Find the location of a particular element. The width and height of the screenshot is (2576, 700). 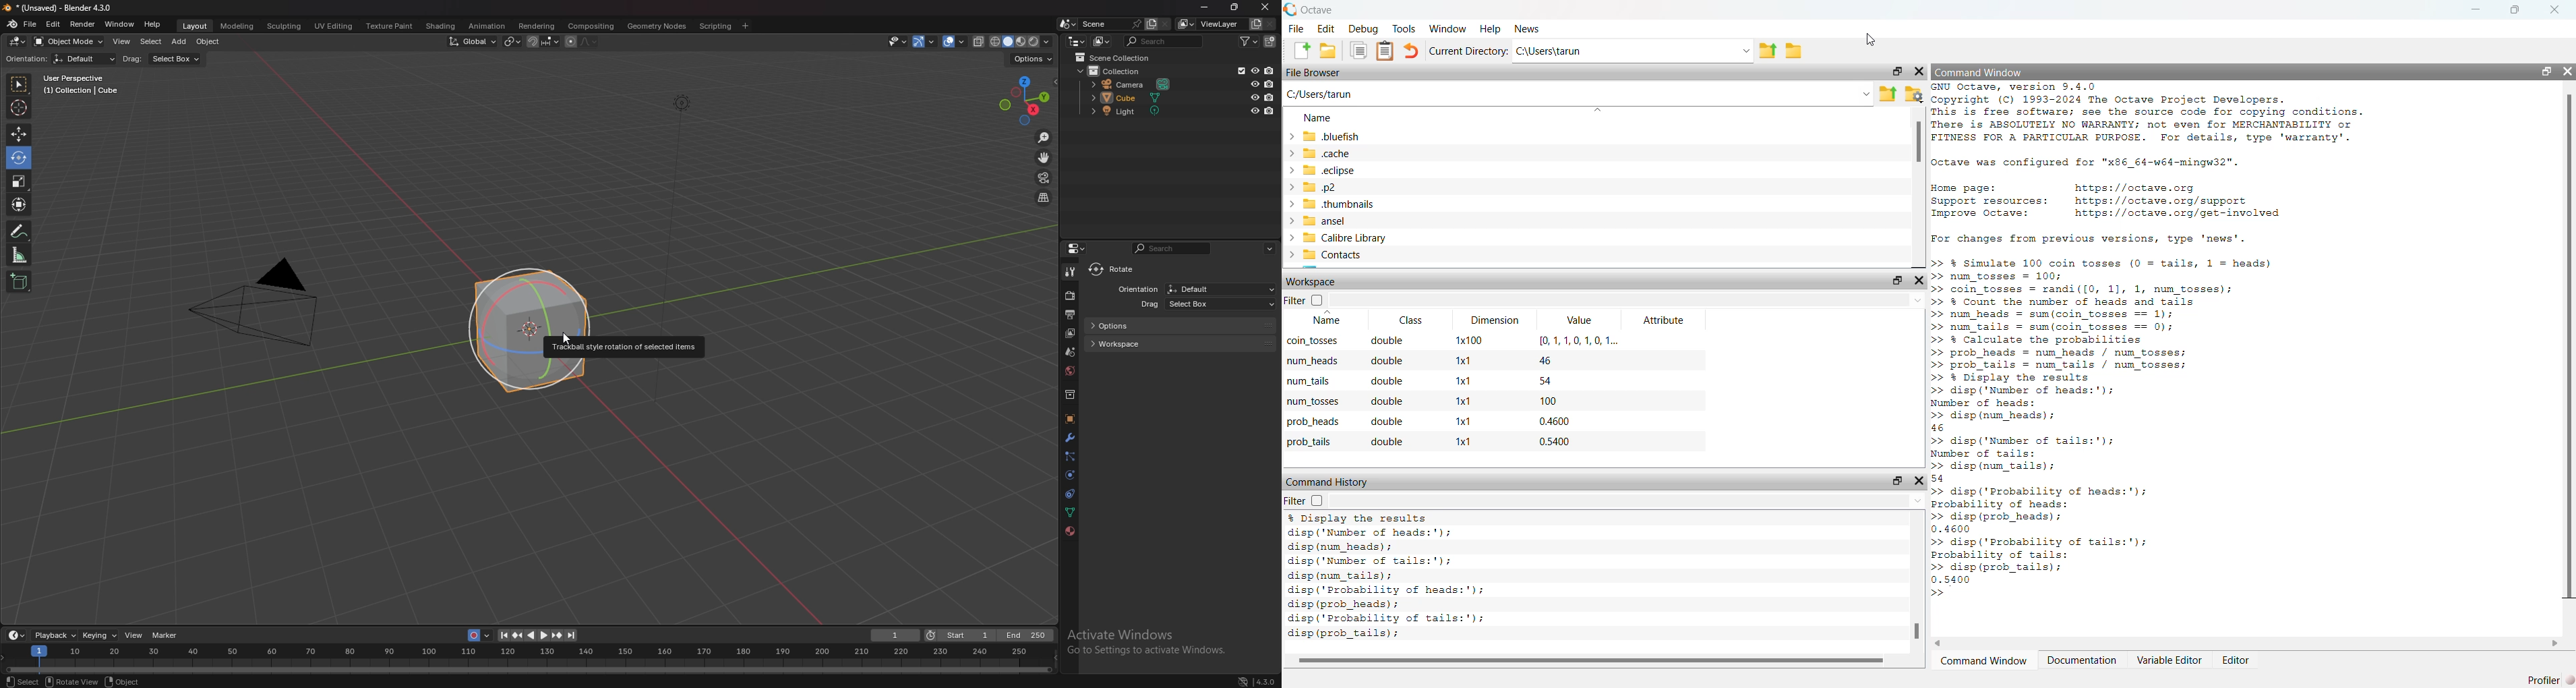

Orientation is located at coordinates (1137, 289).